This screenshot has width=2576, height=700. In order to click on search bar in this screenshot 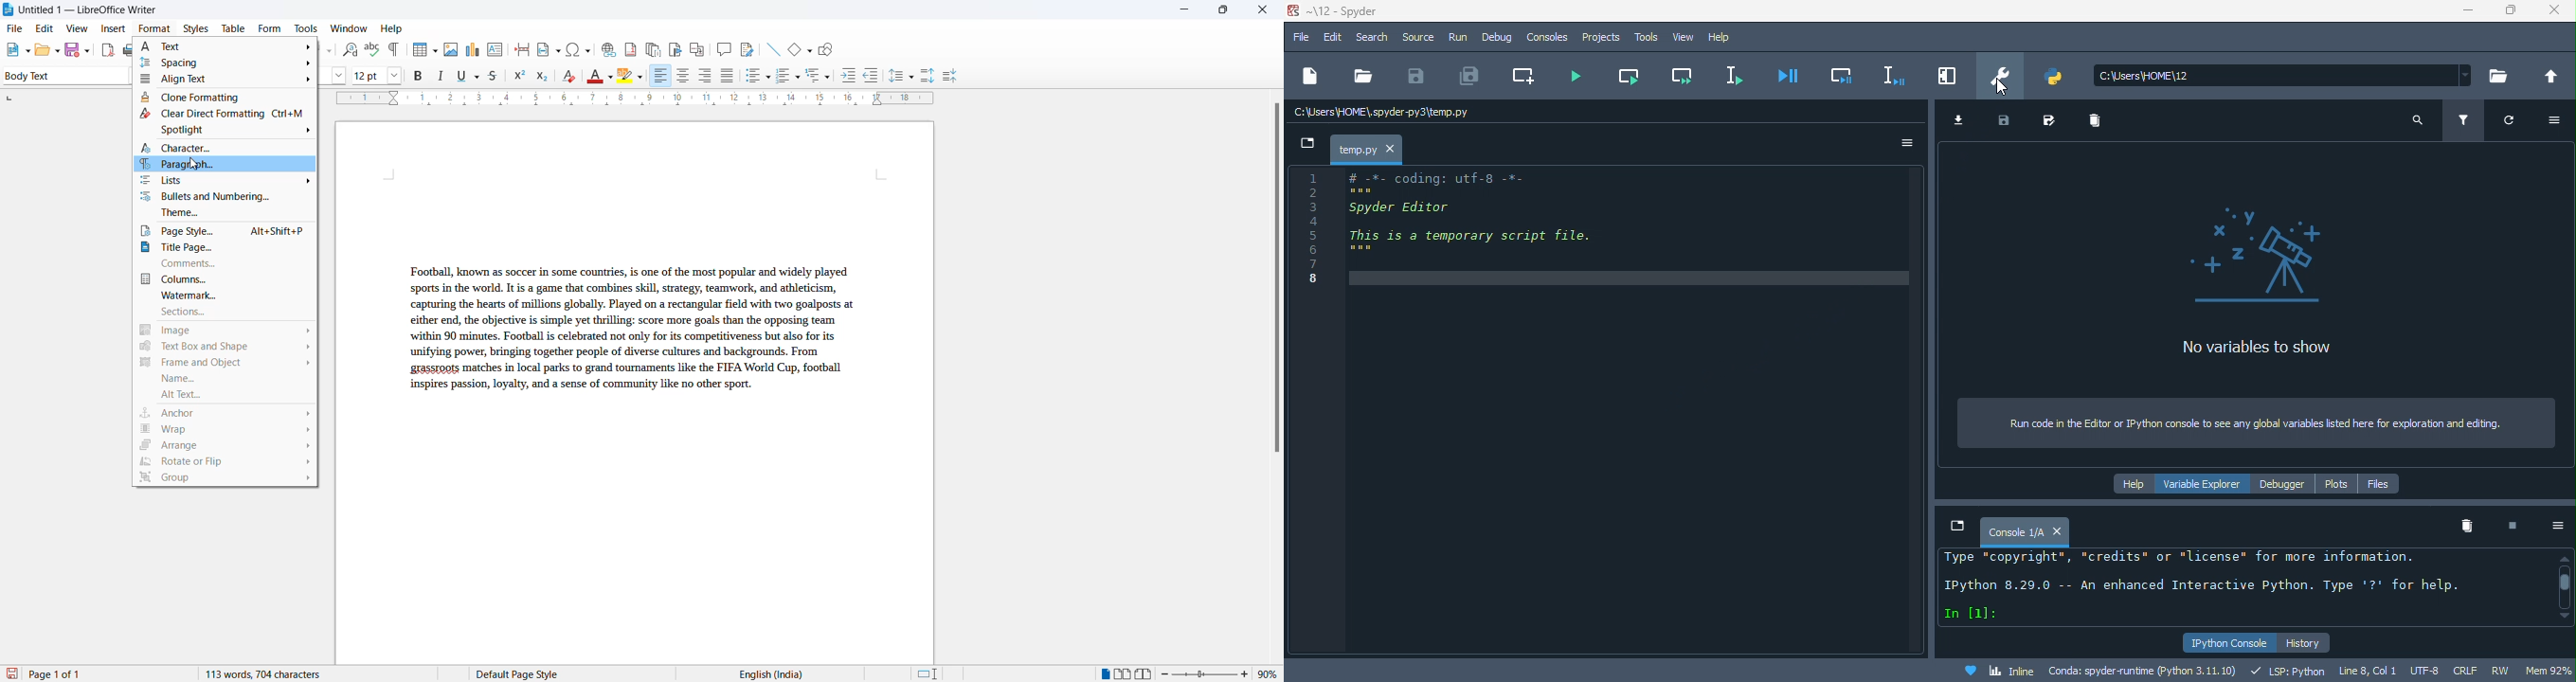, I will do `click(2285, 75)`.